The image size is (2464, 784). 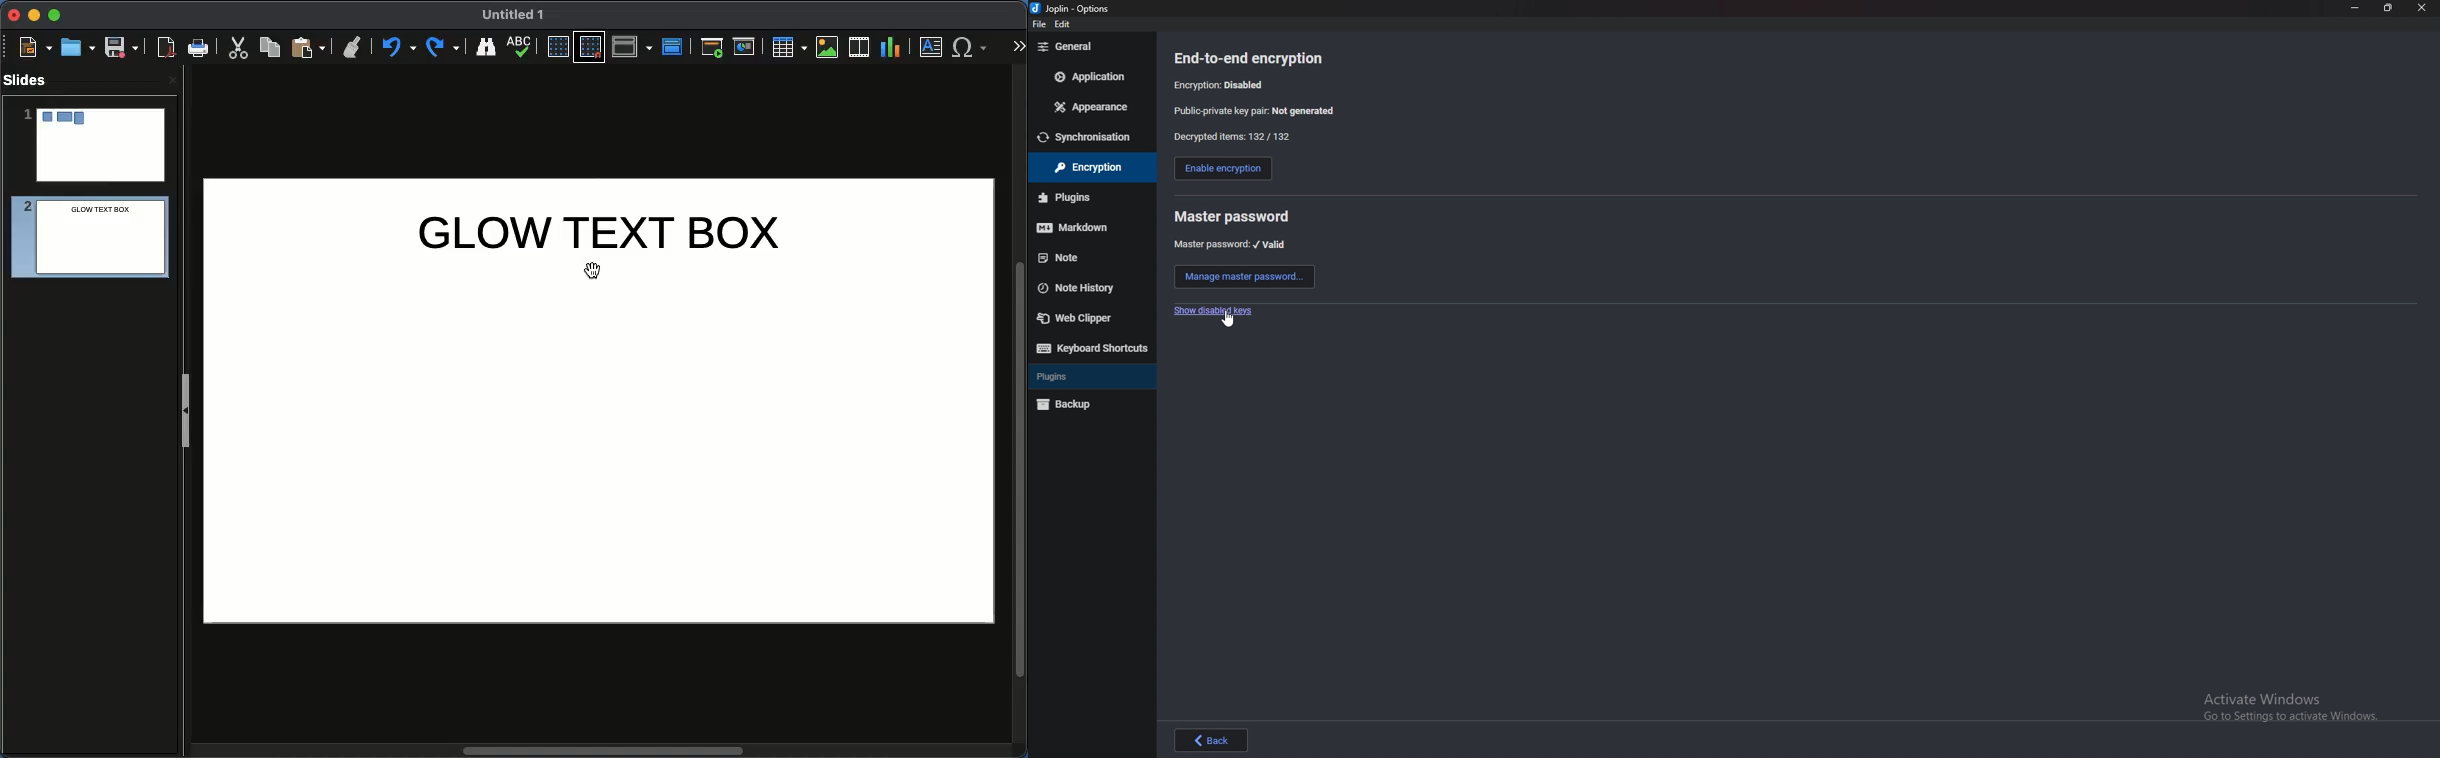 I want to click on encryption, so click(x=1222, y=85).